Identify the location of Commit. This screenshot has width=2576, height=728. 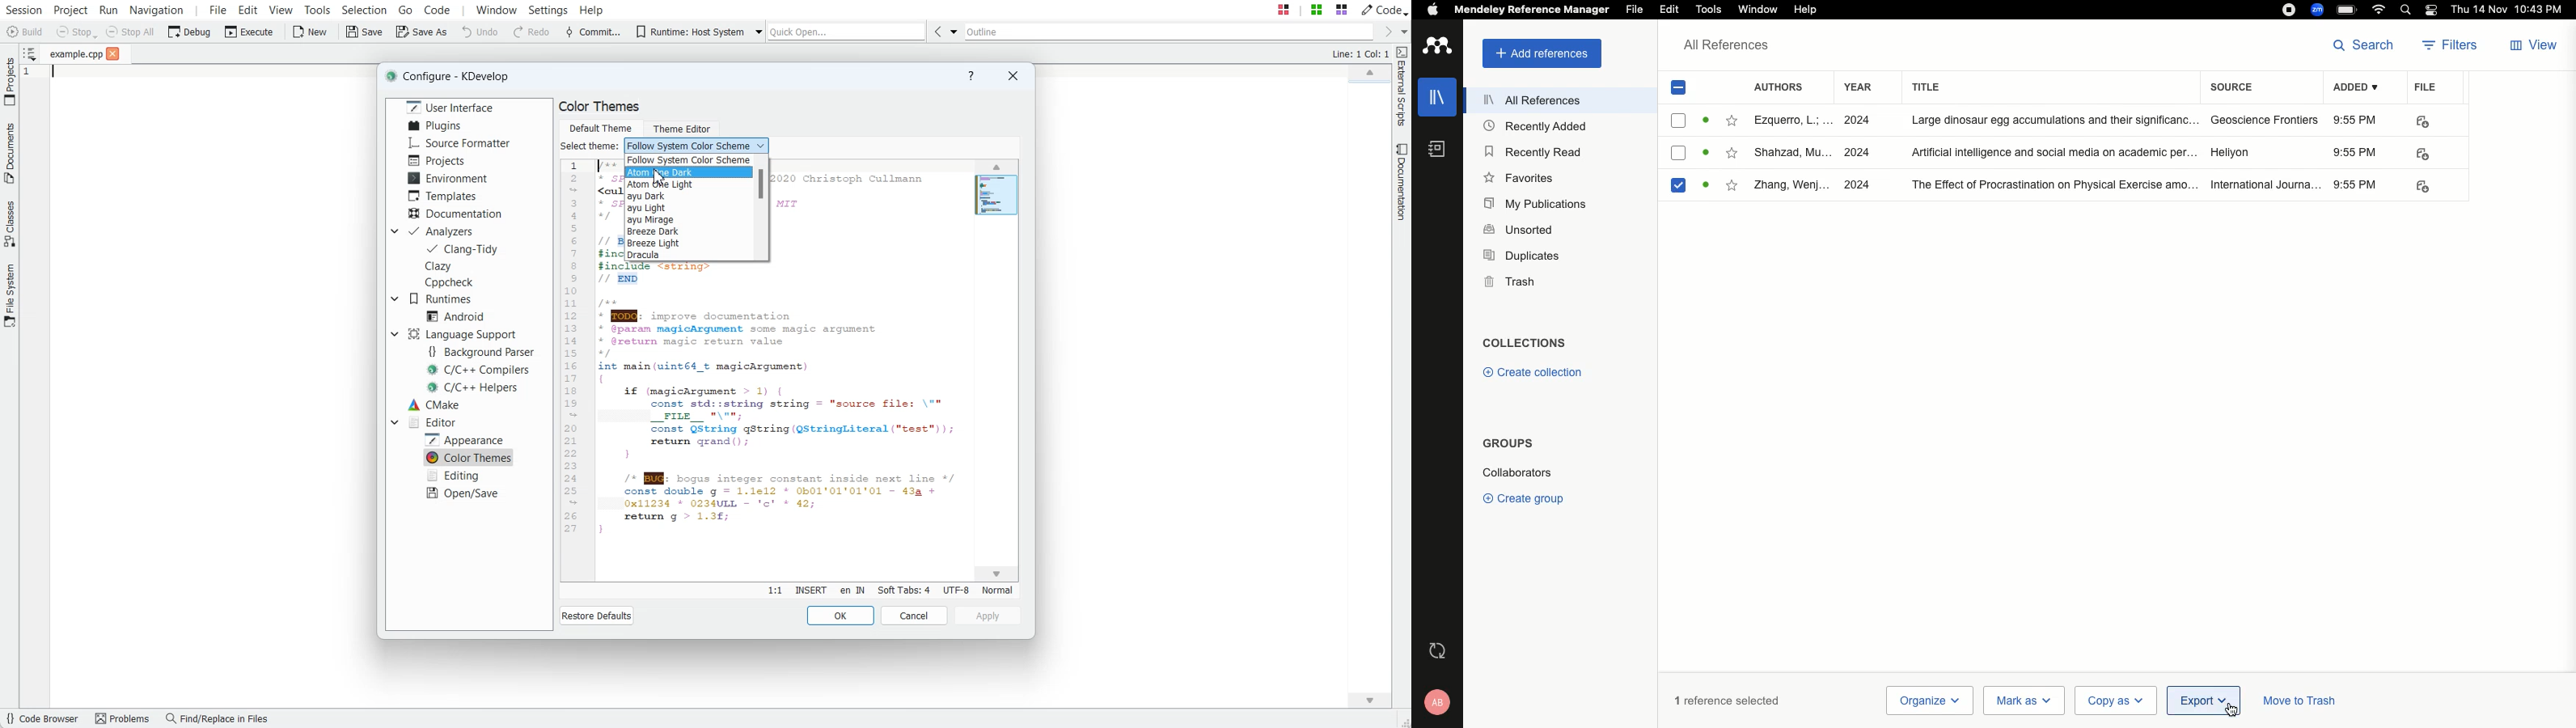
(592, 33).